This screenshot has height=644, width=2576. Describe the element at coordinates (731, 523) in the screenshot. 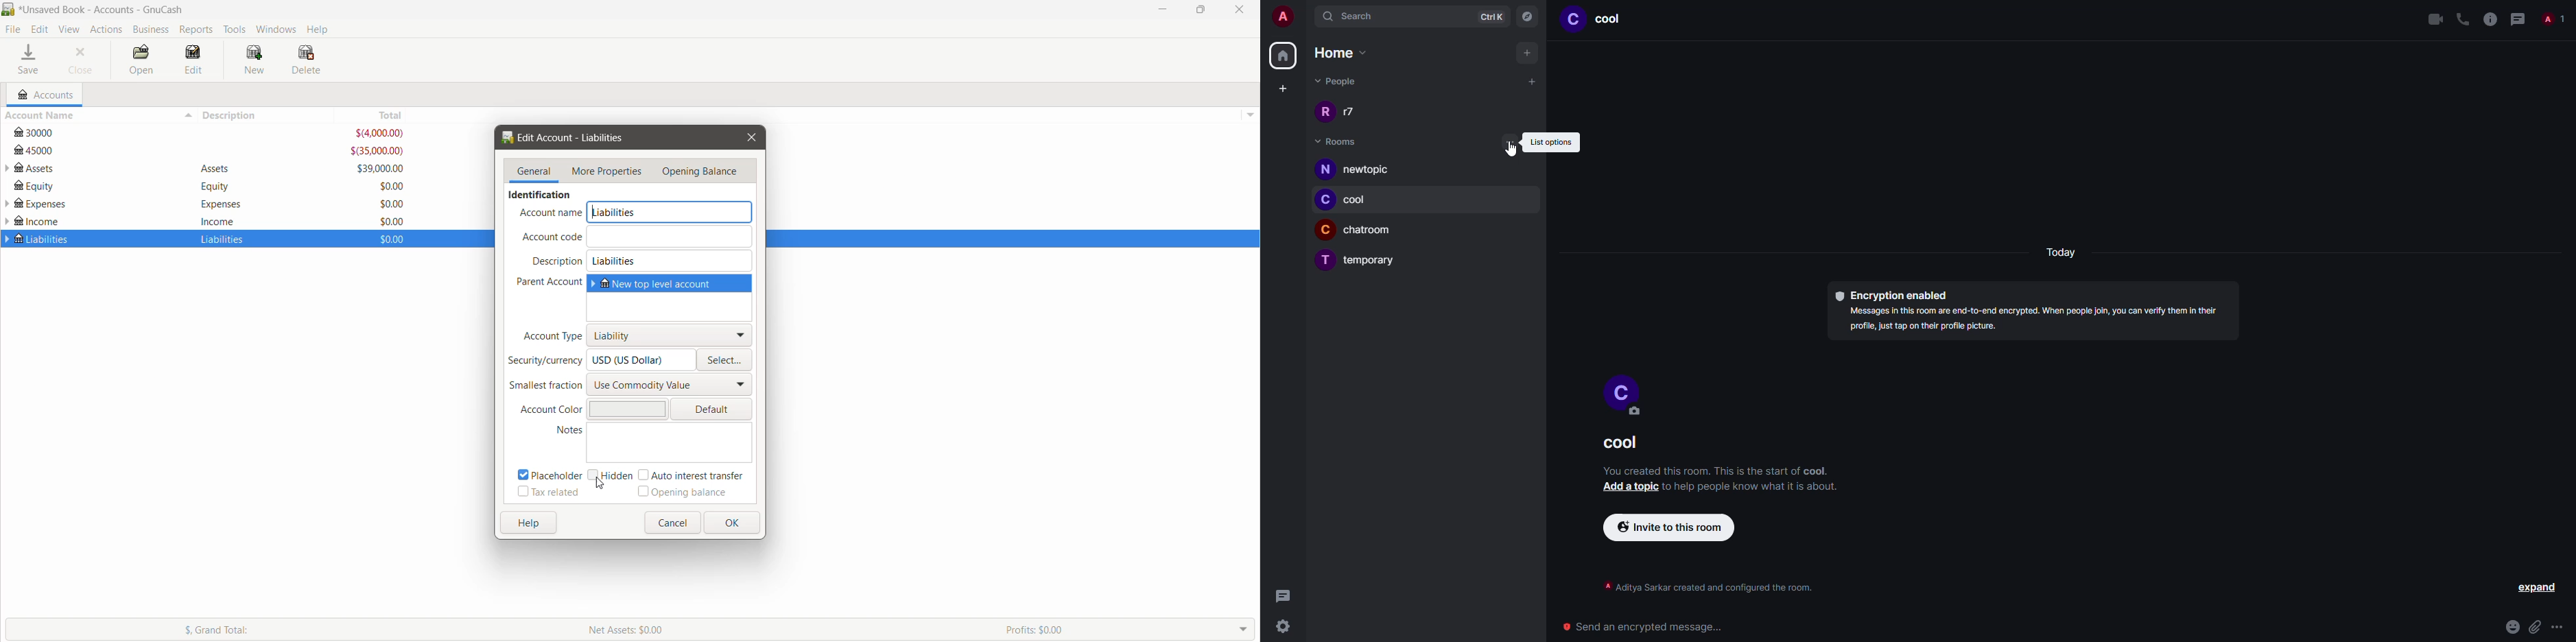

I see `OK` at that location.